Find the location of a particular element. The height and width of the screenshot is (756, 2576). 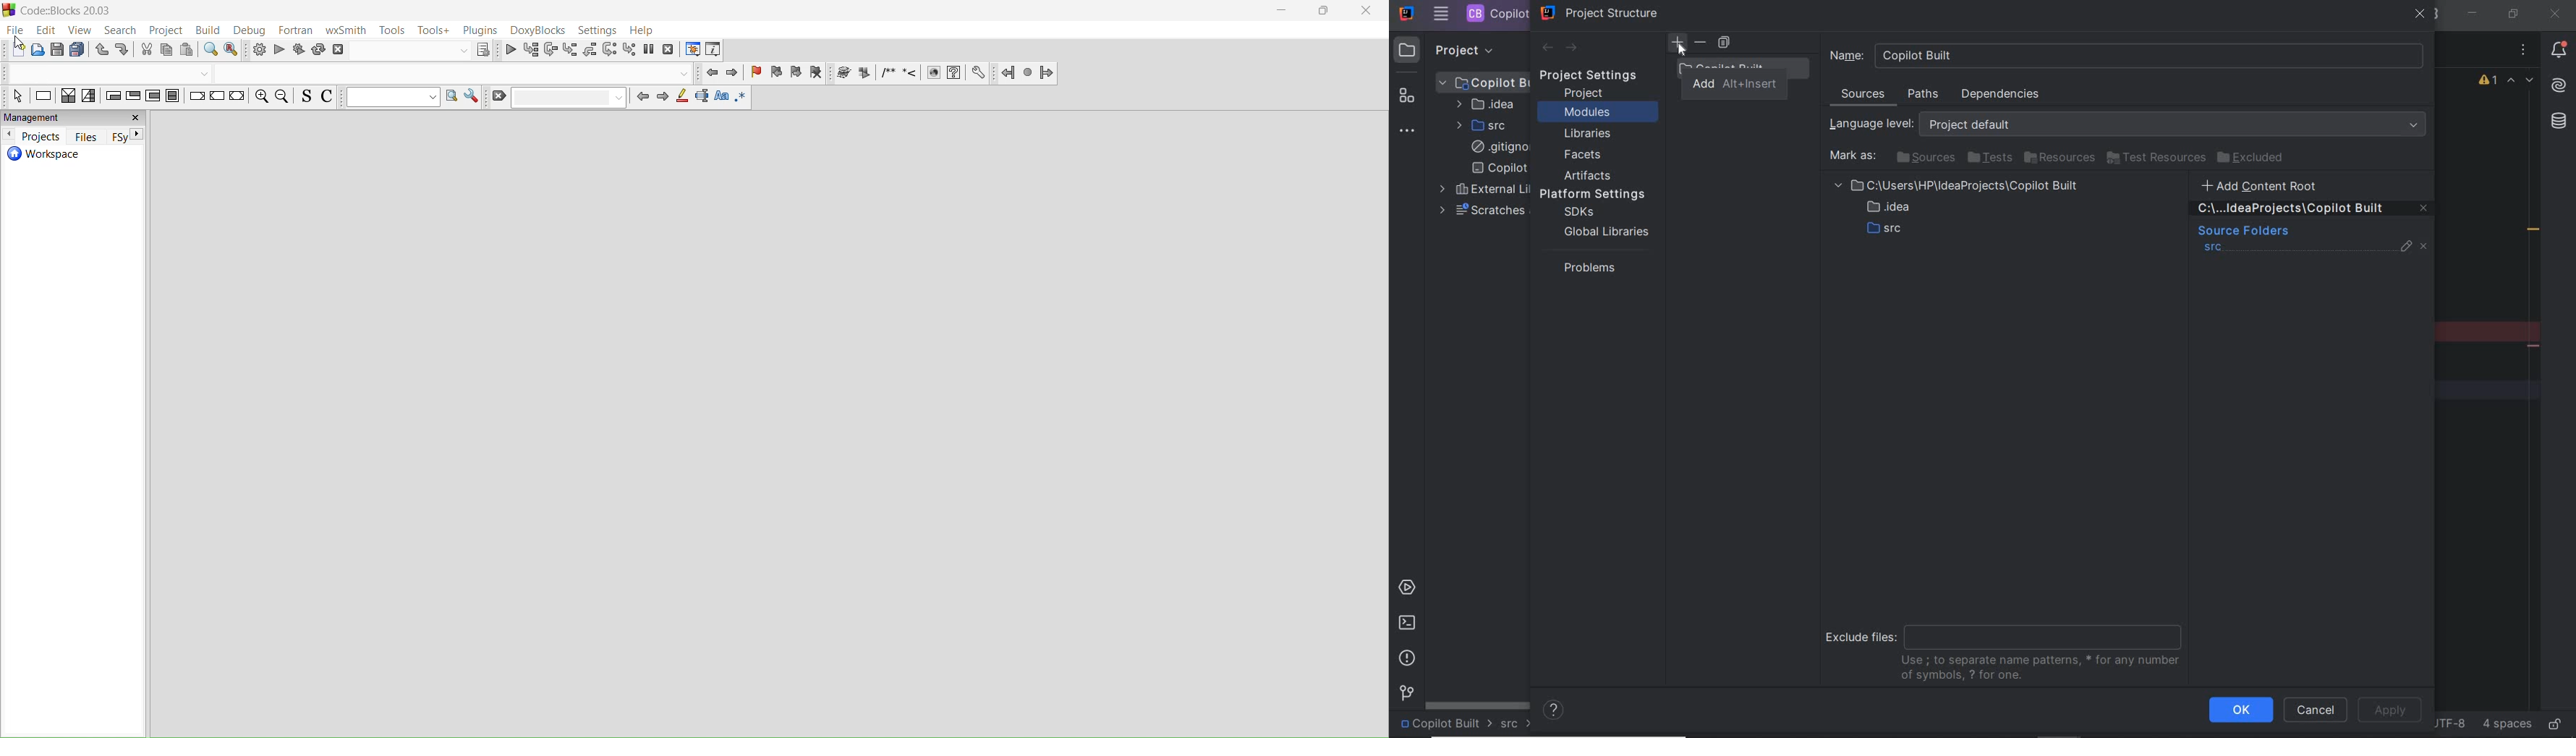

cut is located at coordinates (146, 50).